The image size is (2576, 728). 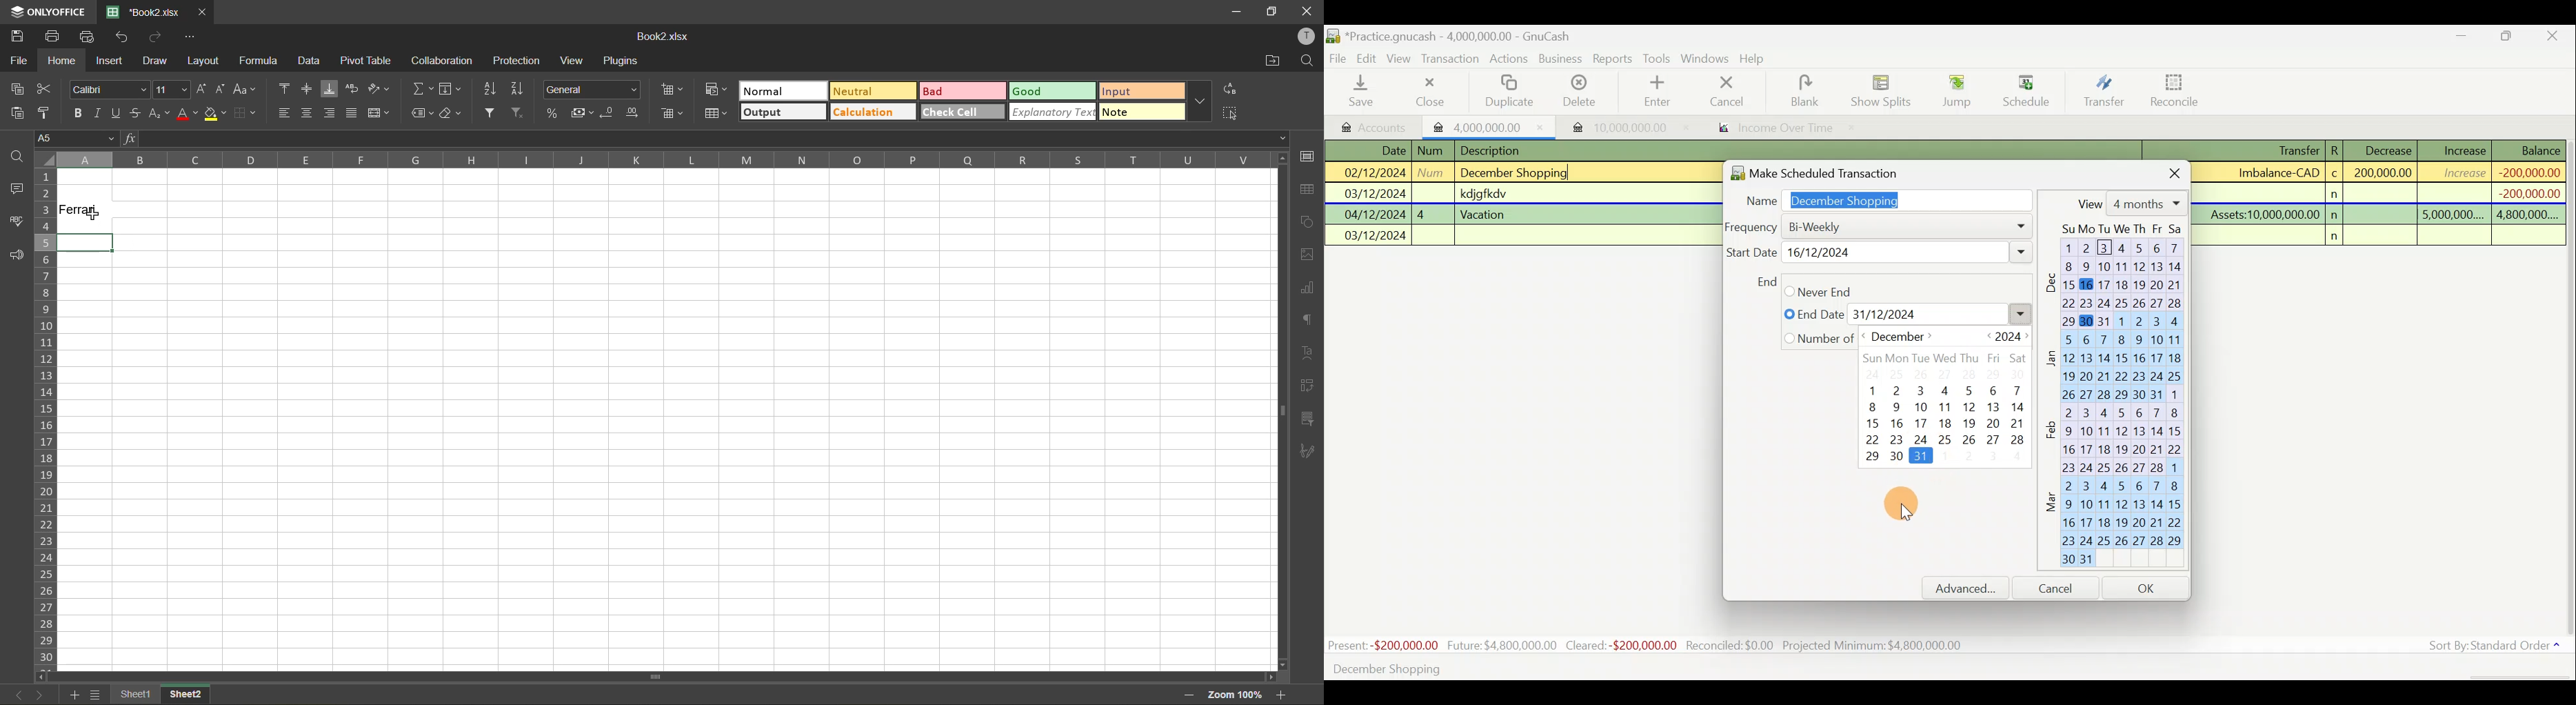 What do you see at coordinates (260, 61) in the screenshot?
I see `formula` at bounding box center [260, 61].